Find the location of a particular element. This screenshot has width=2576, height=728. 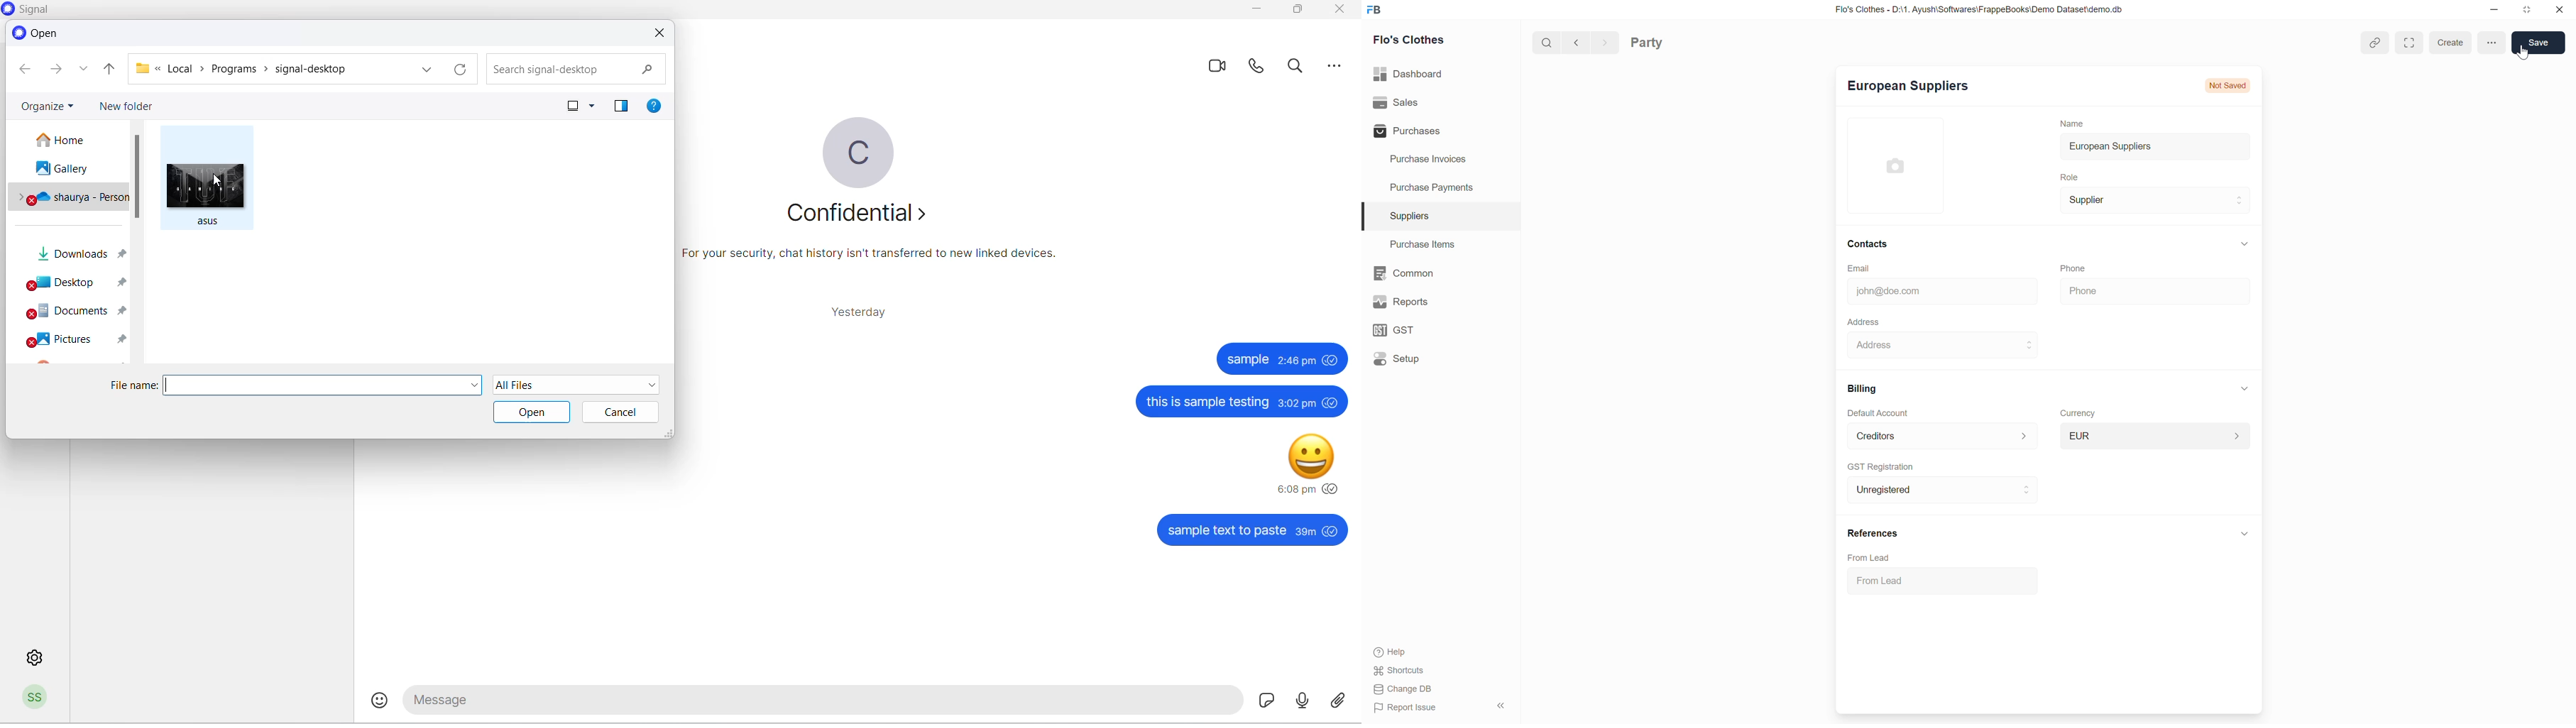

Name is located at coordinates (2066, 121).